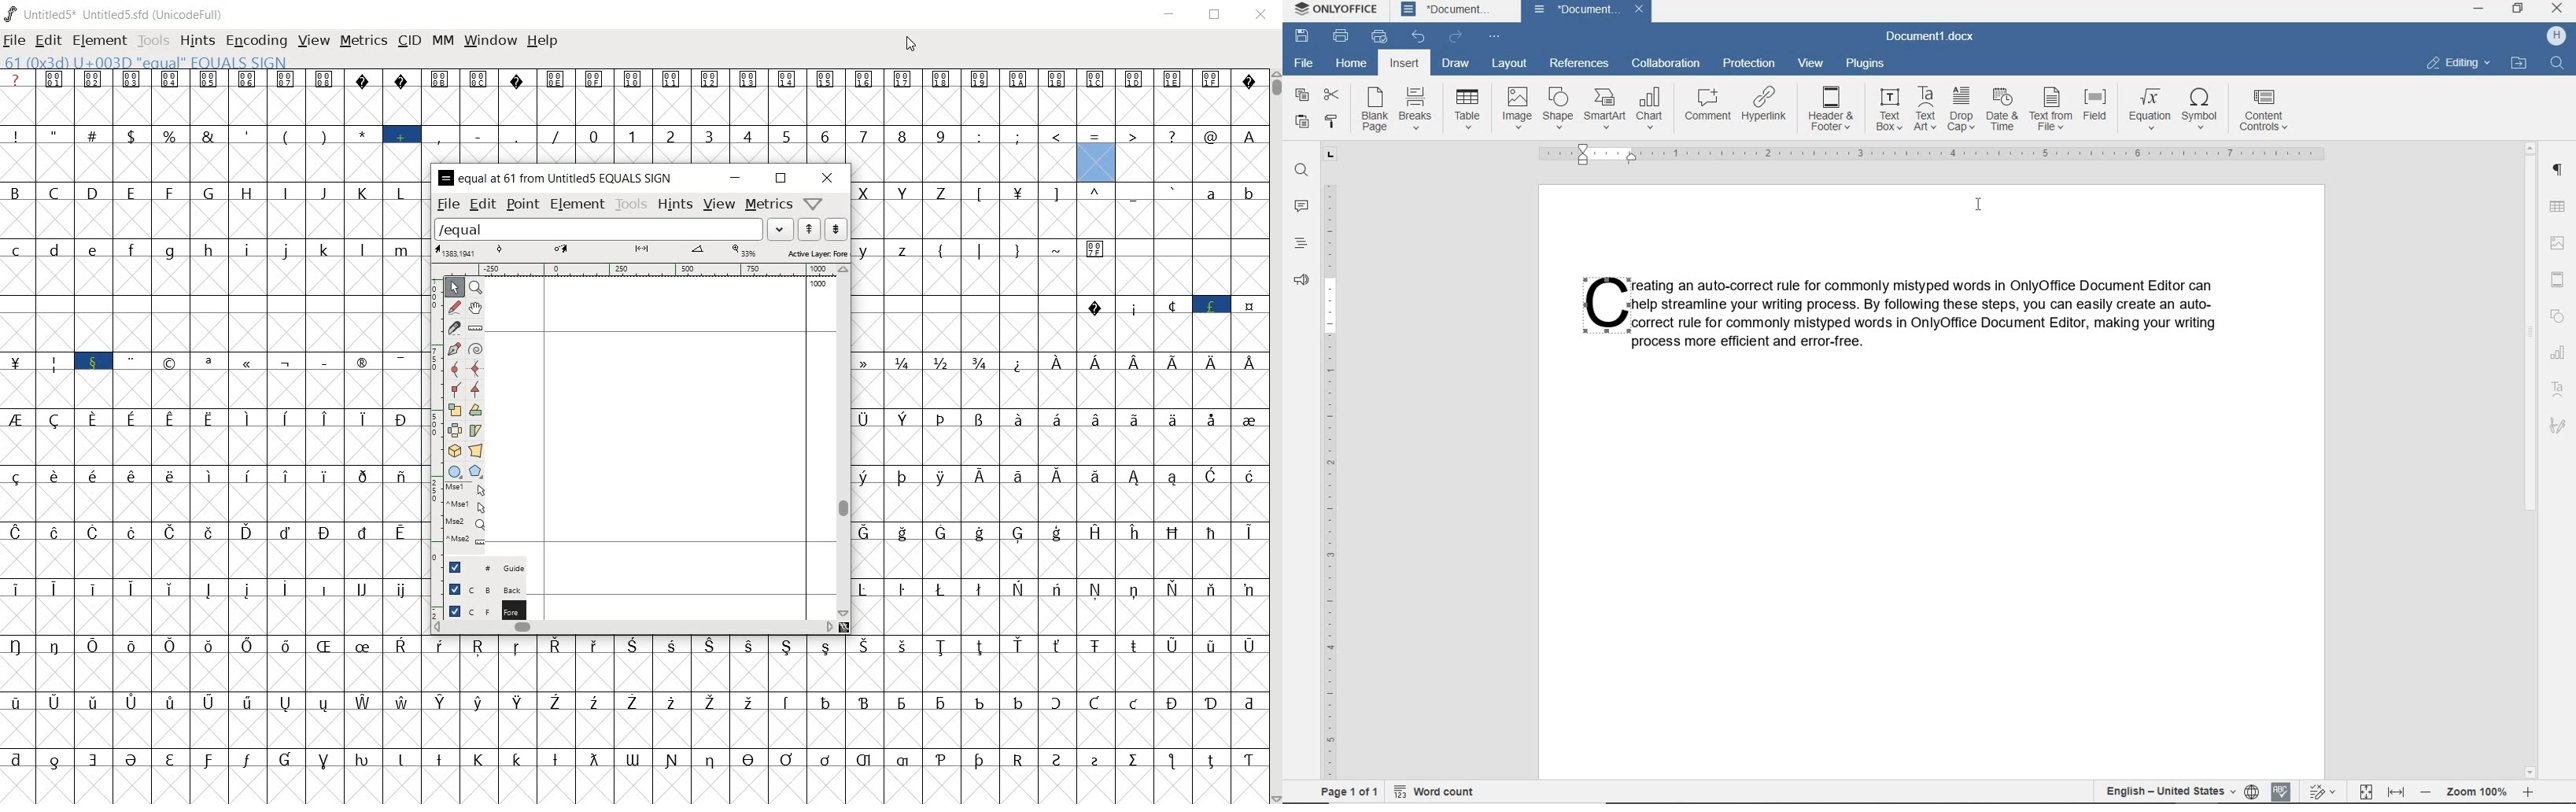 The height and width of the screenshot is (812, 2576). Describe the element at coordinates (1299, 245) in the screenshot. I see `headings` at that location.